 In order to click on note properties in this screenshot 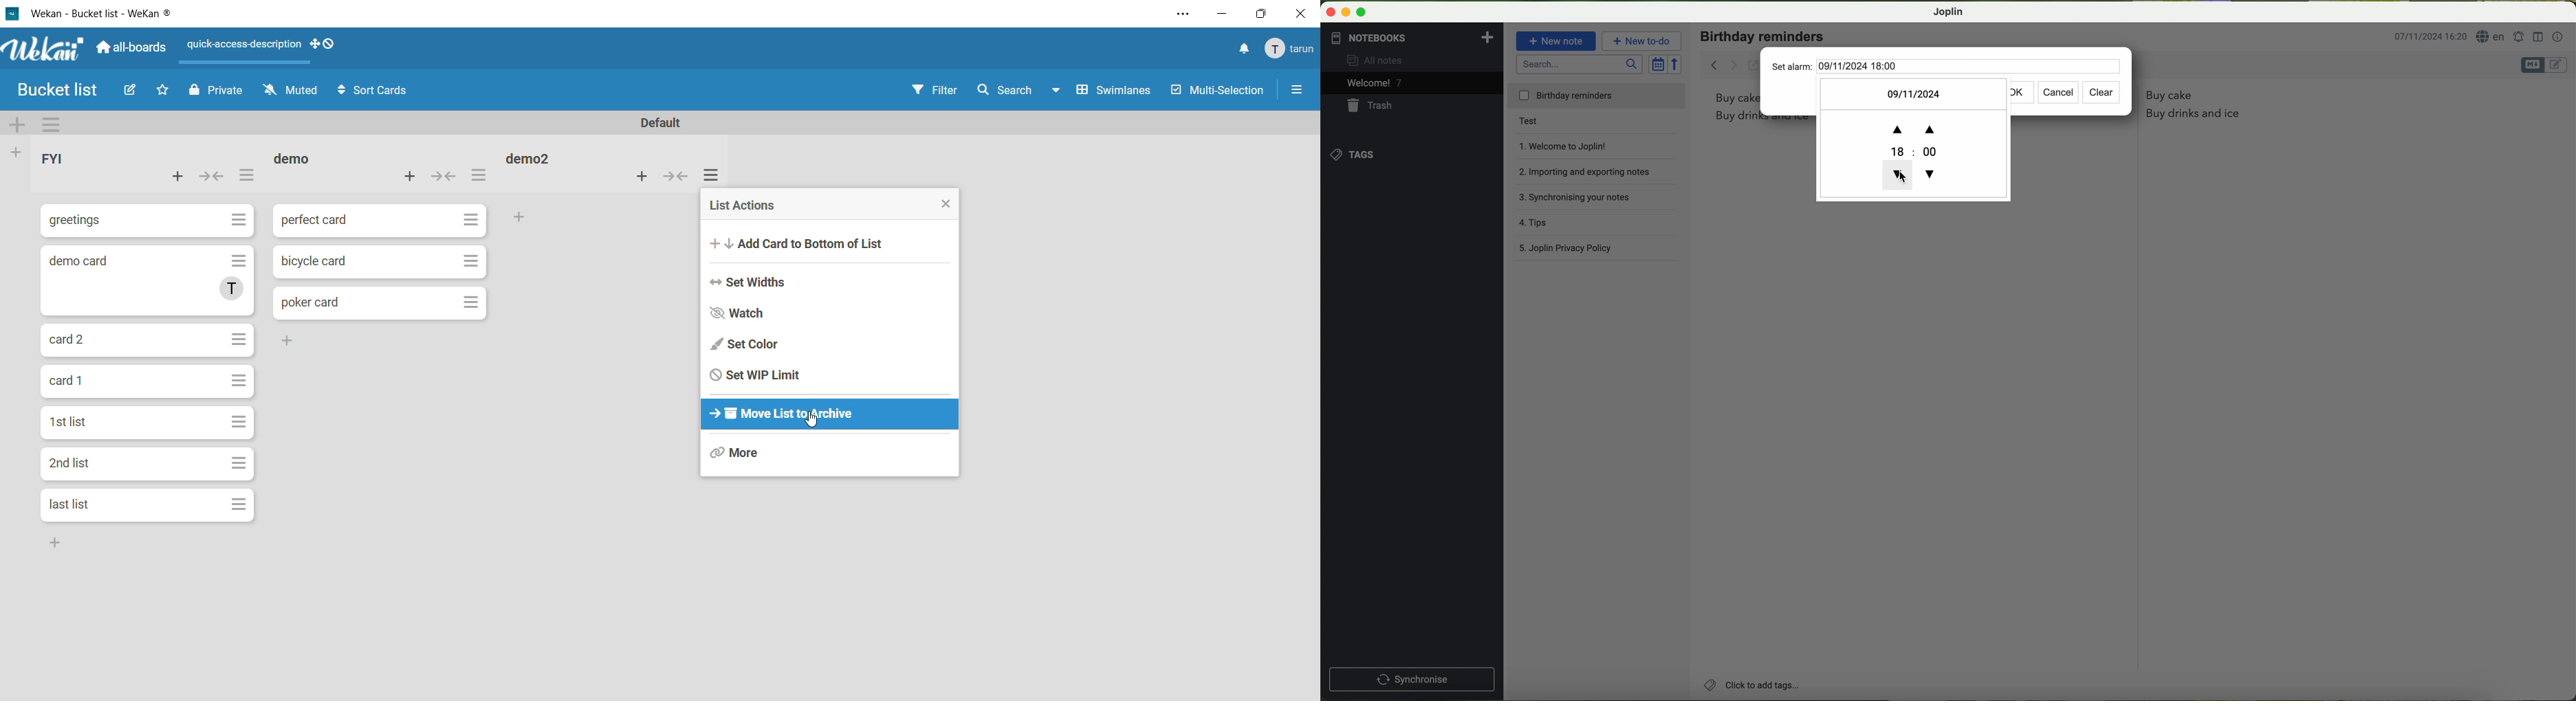, I will do `click(2559, 37)`.